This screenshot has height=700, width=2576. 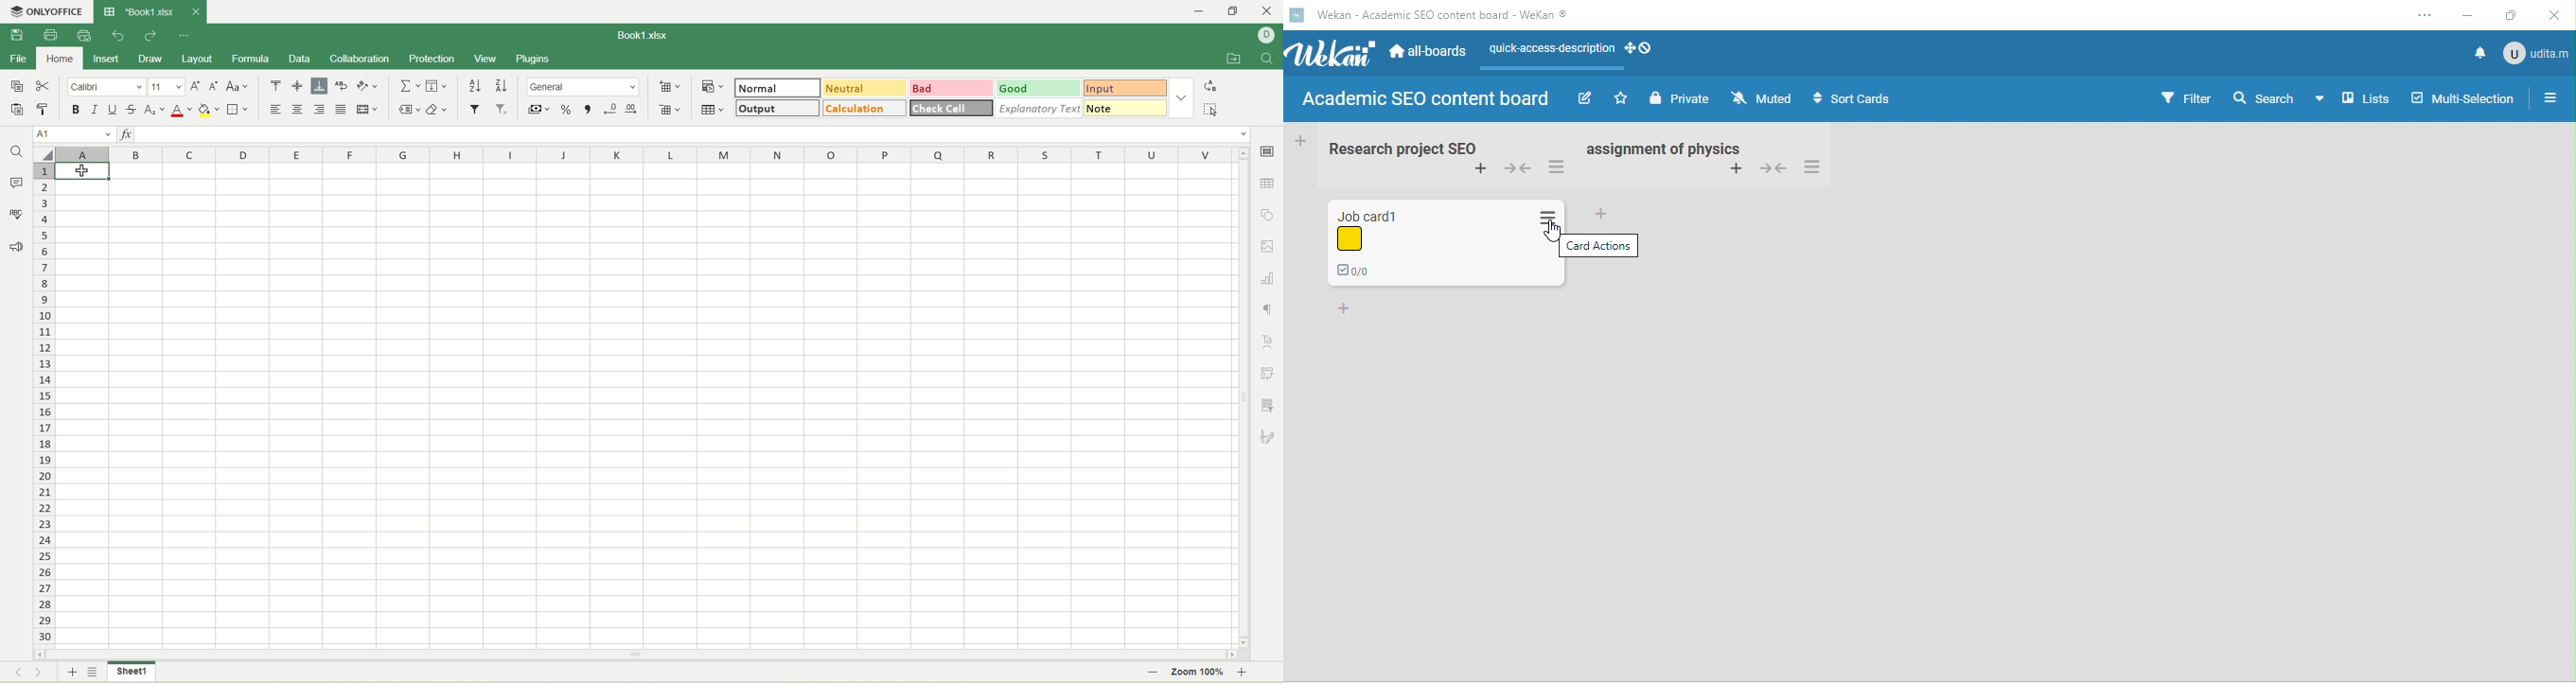 What do you see at coordinates (1249, 672) in the screenshot?
I see `zoom in` at bounding box center [1249, 672].